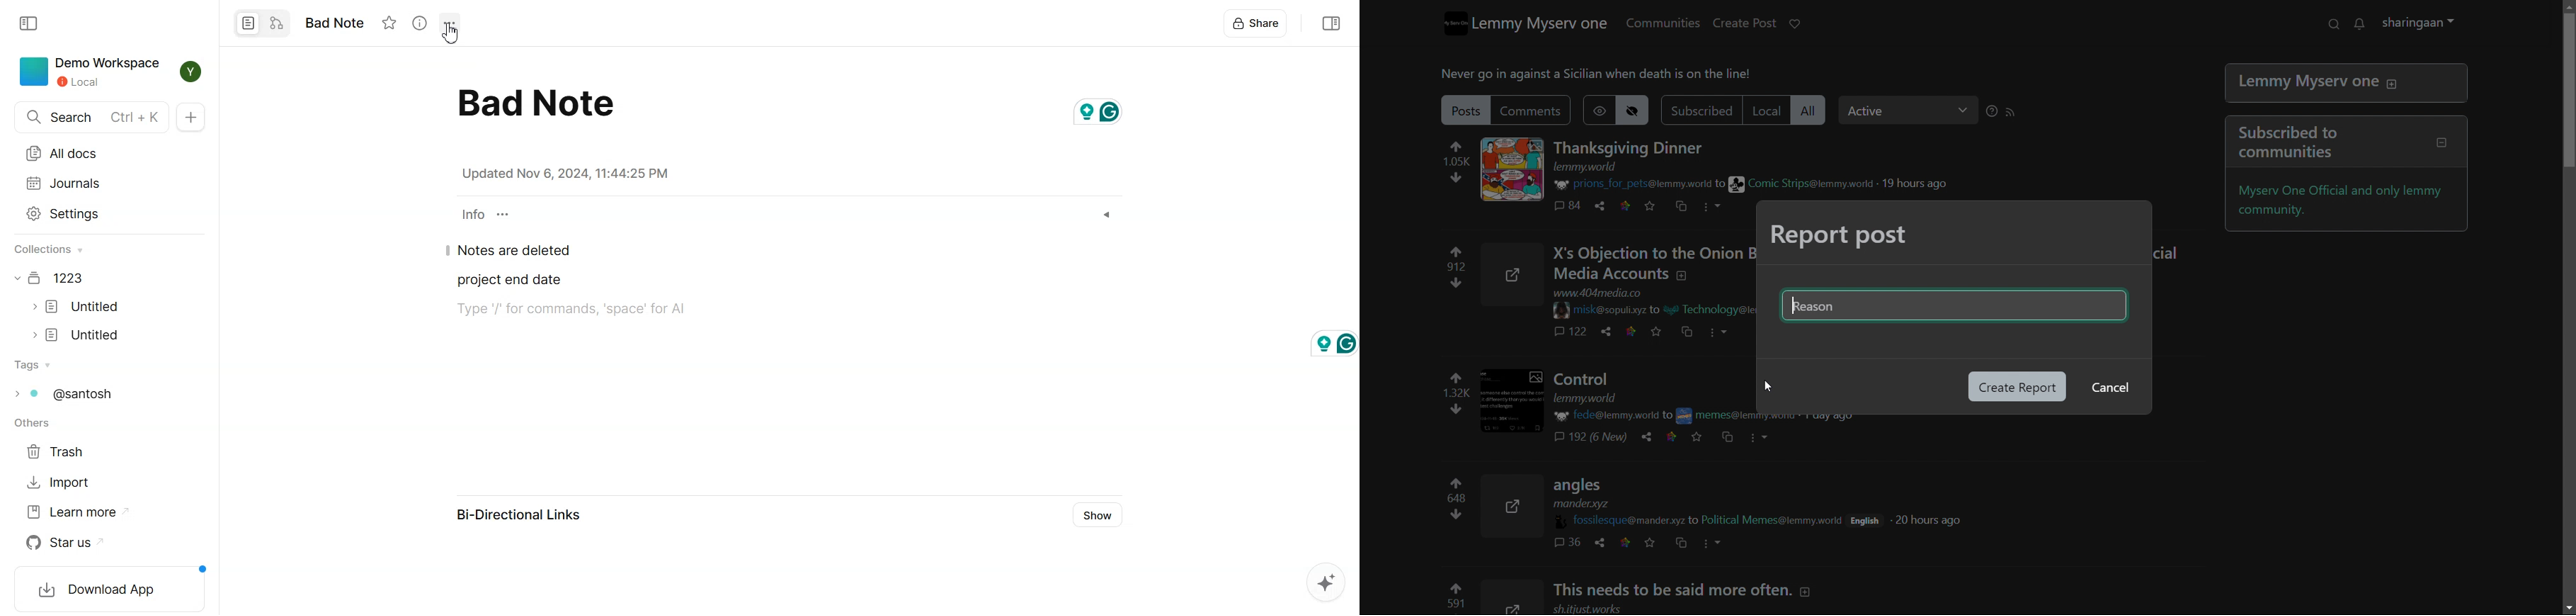  Describe the element at coordinates (1513, 598) in the screenshot. I see `Expand here with this image` at that location.